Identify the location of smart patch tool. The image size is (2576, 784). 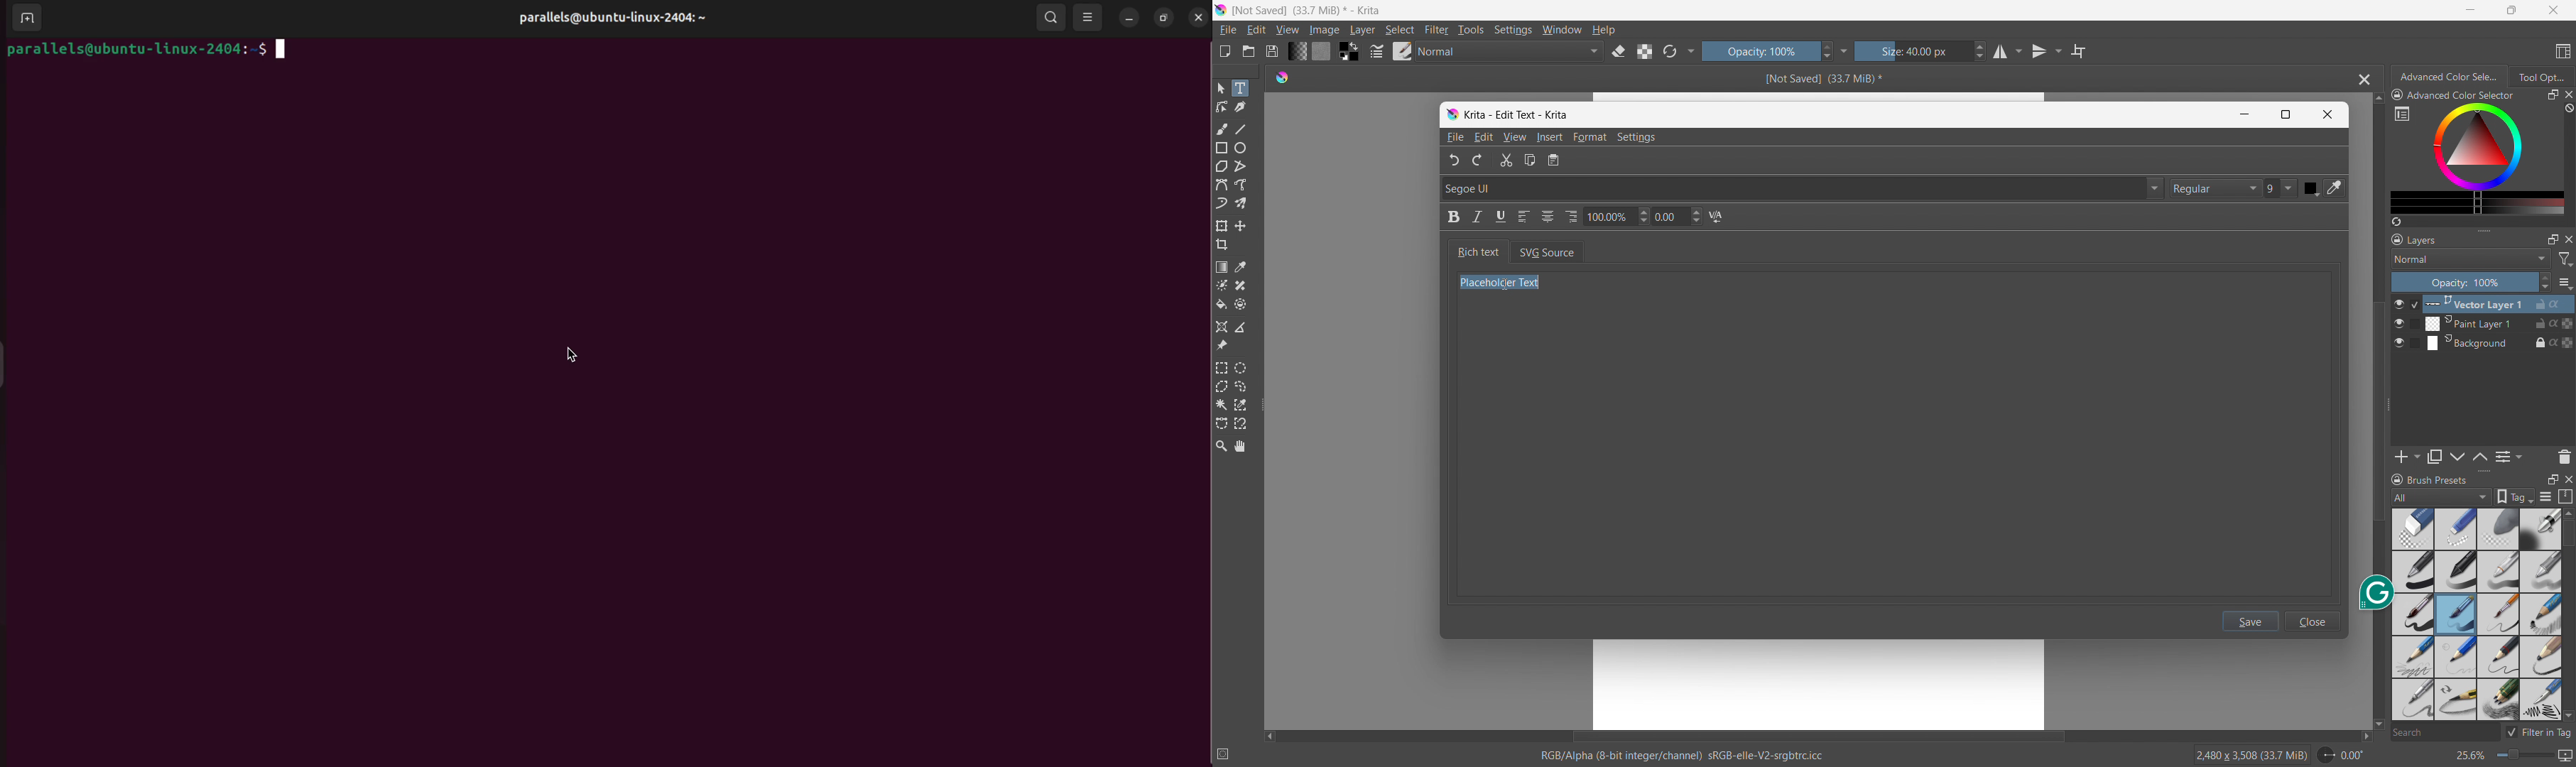
(1240, 285).